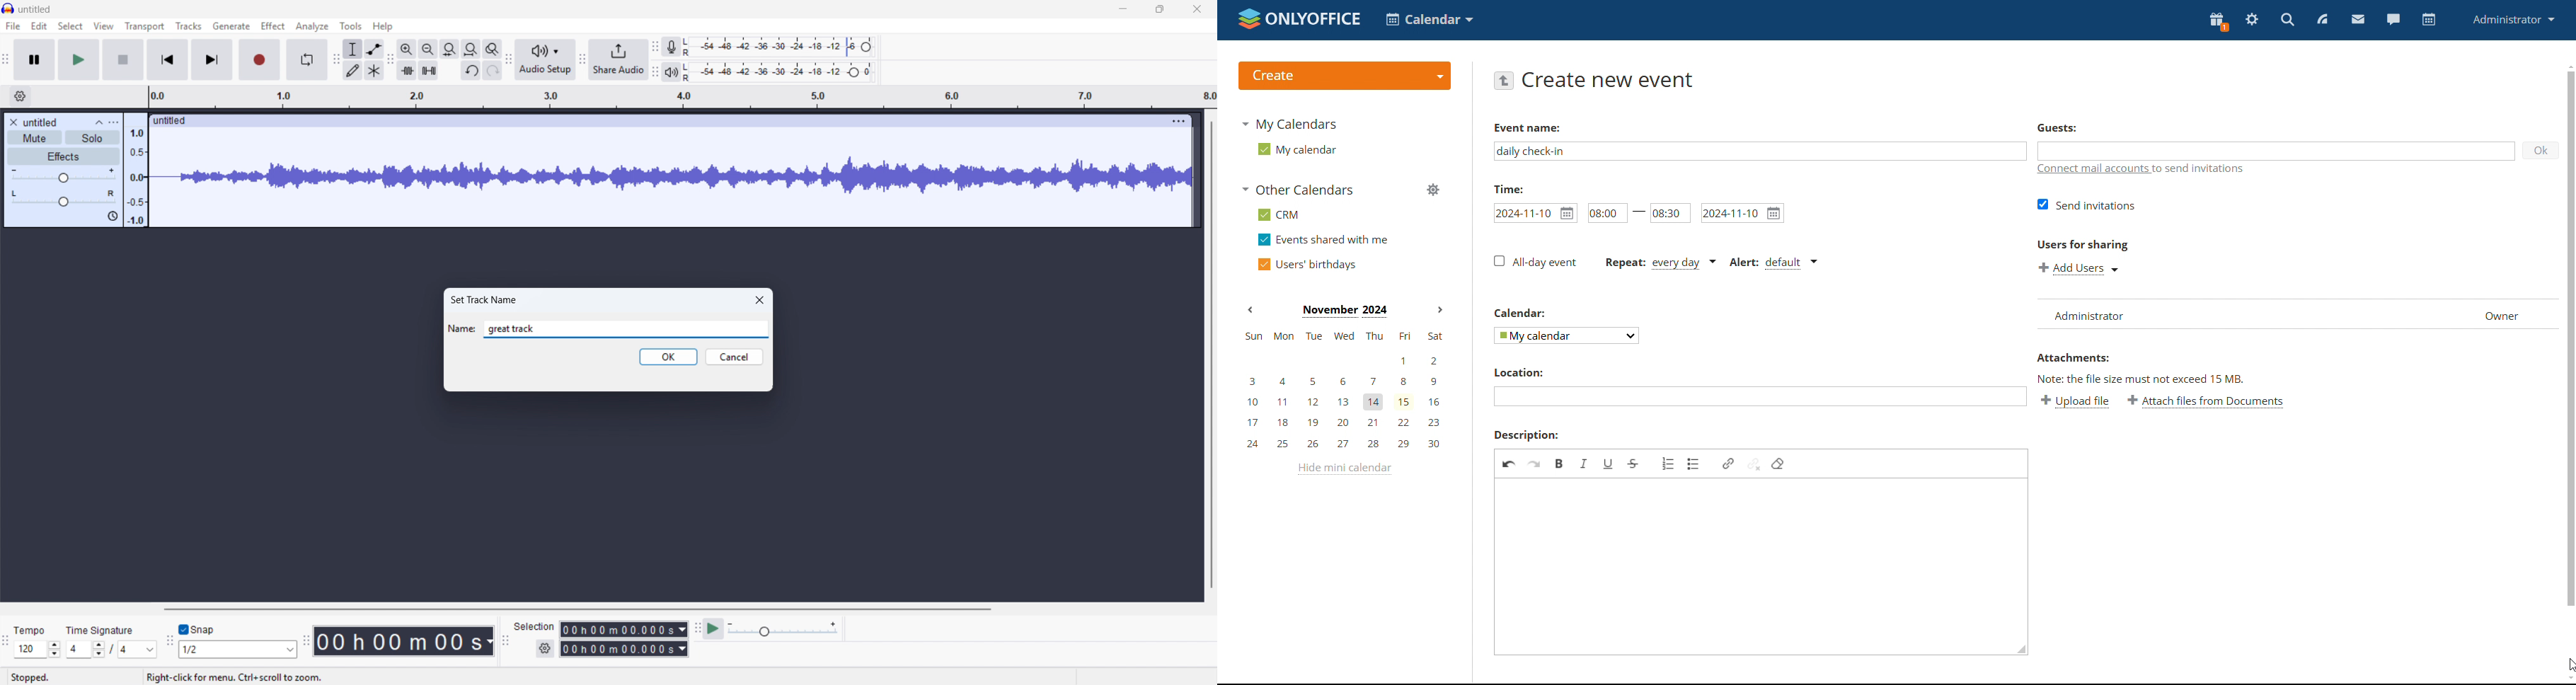  What do you see at coordinates (462, 329) in the screenshot?
I see `name` at bounding box center [462, 329].